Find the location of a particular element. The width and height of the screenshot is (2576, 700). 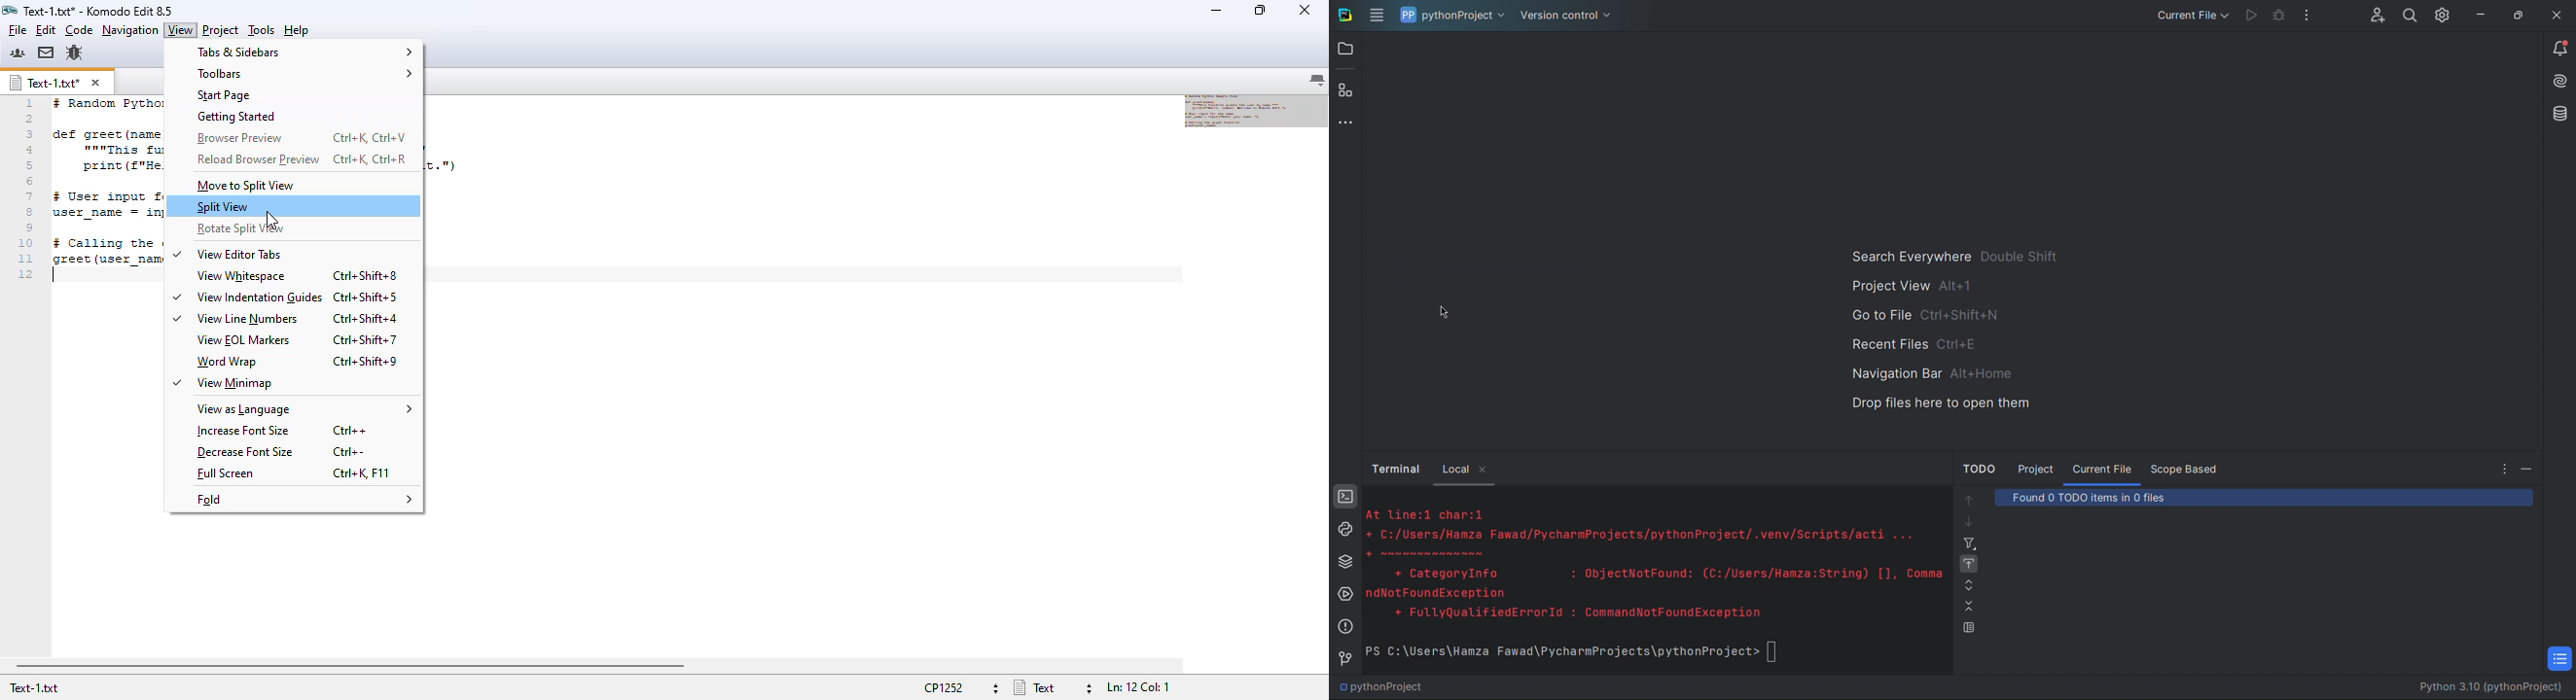

Search Everywhere double shift is located at coordinates (1951, 256).